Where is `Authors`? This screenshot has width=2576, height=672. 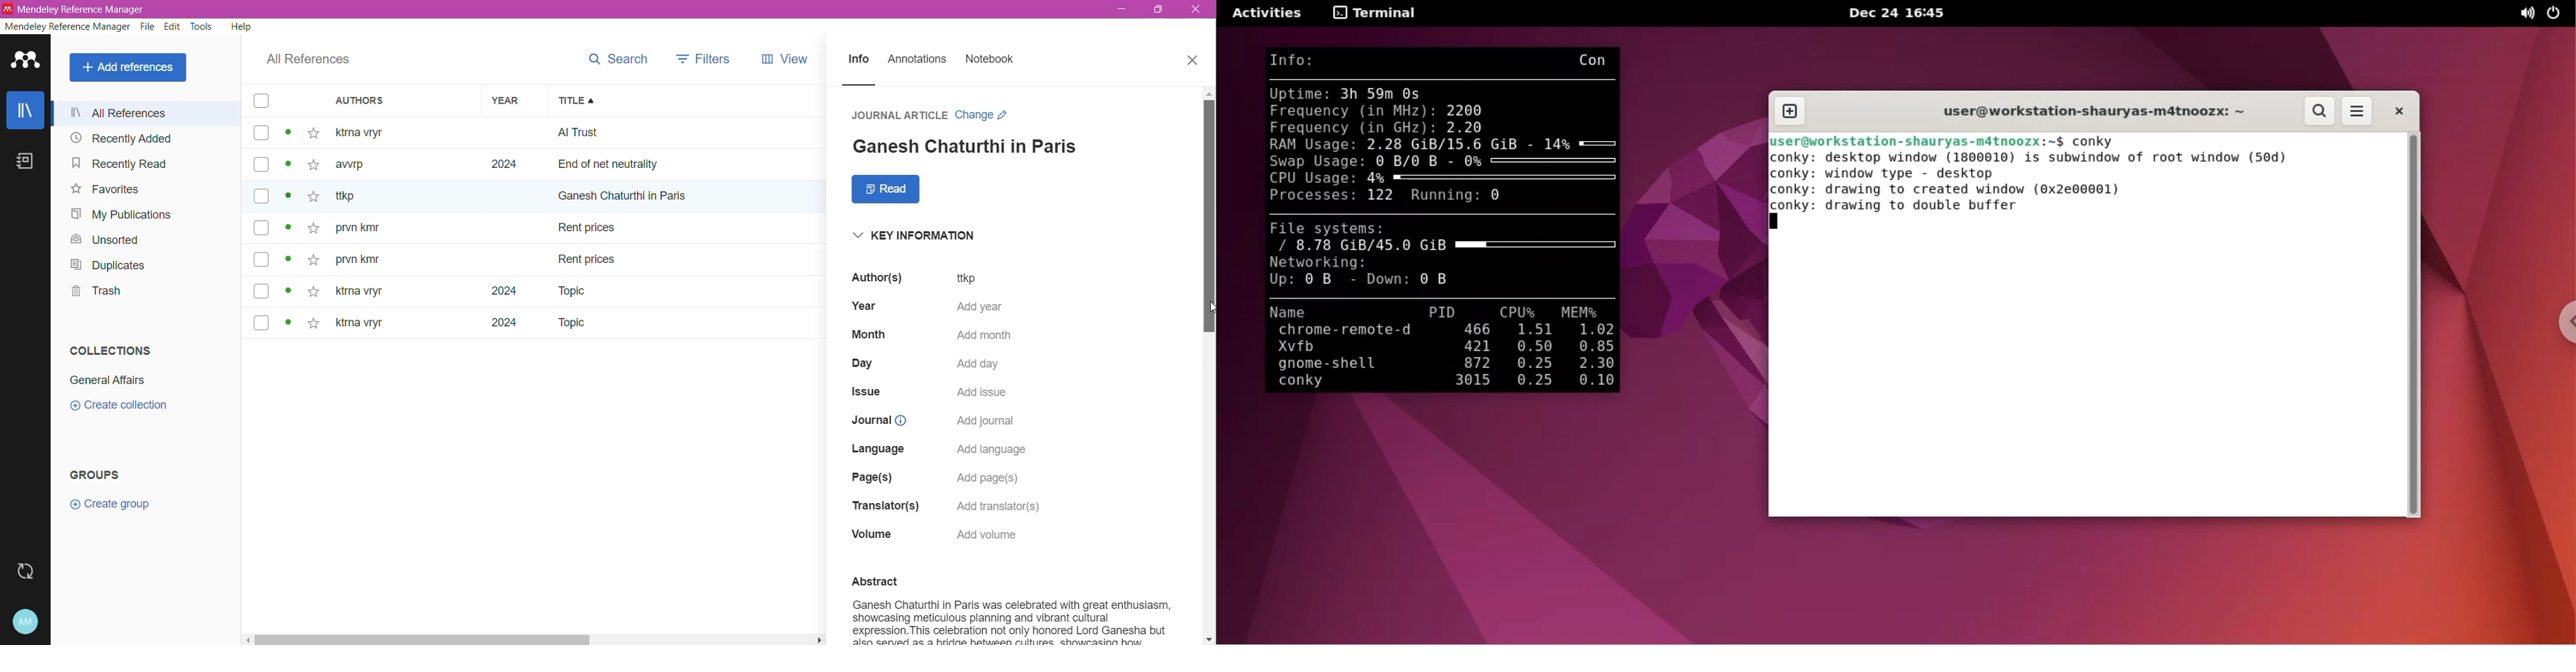
Authors is located at coordinates (405, 101).